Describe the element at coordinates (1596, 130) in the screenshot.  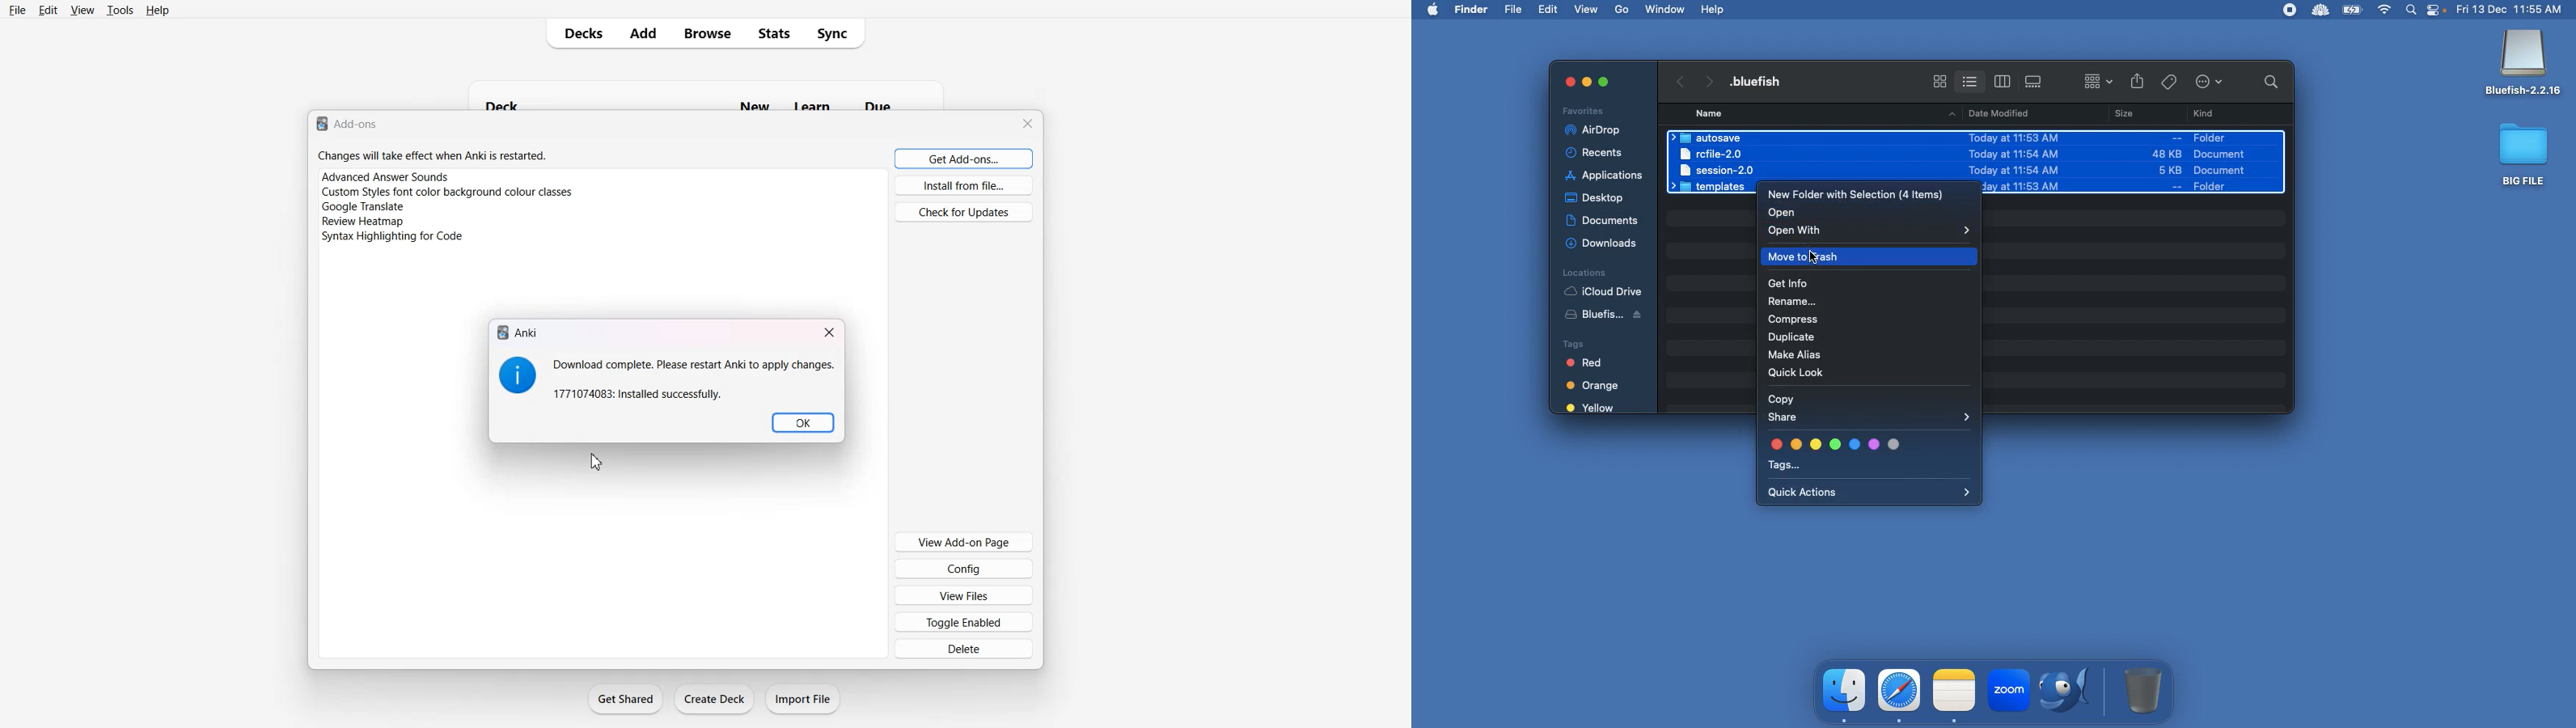
I see `airdrop` at that location.